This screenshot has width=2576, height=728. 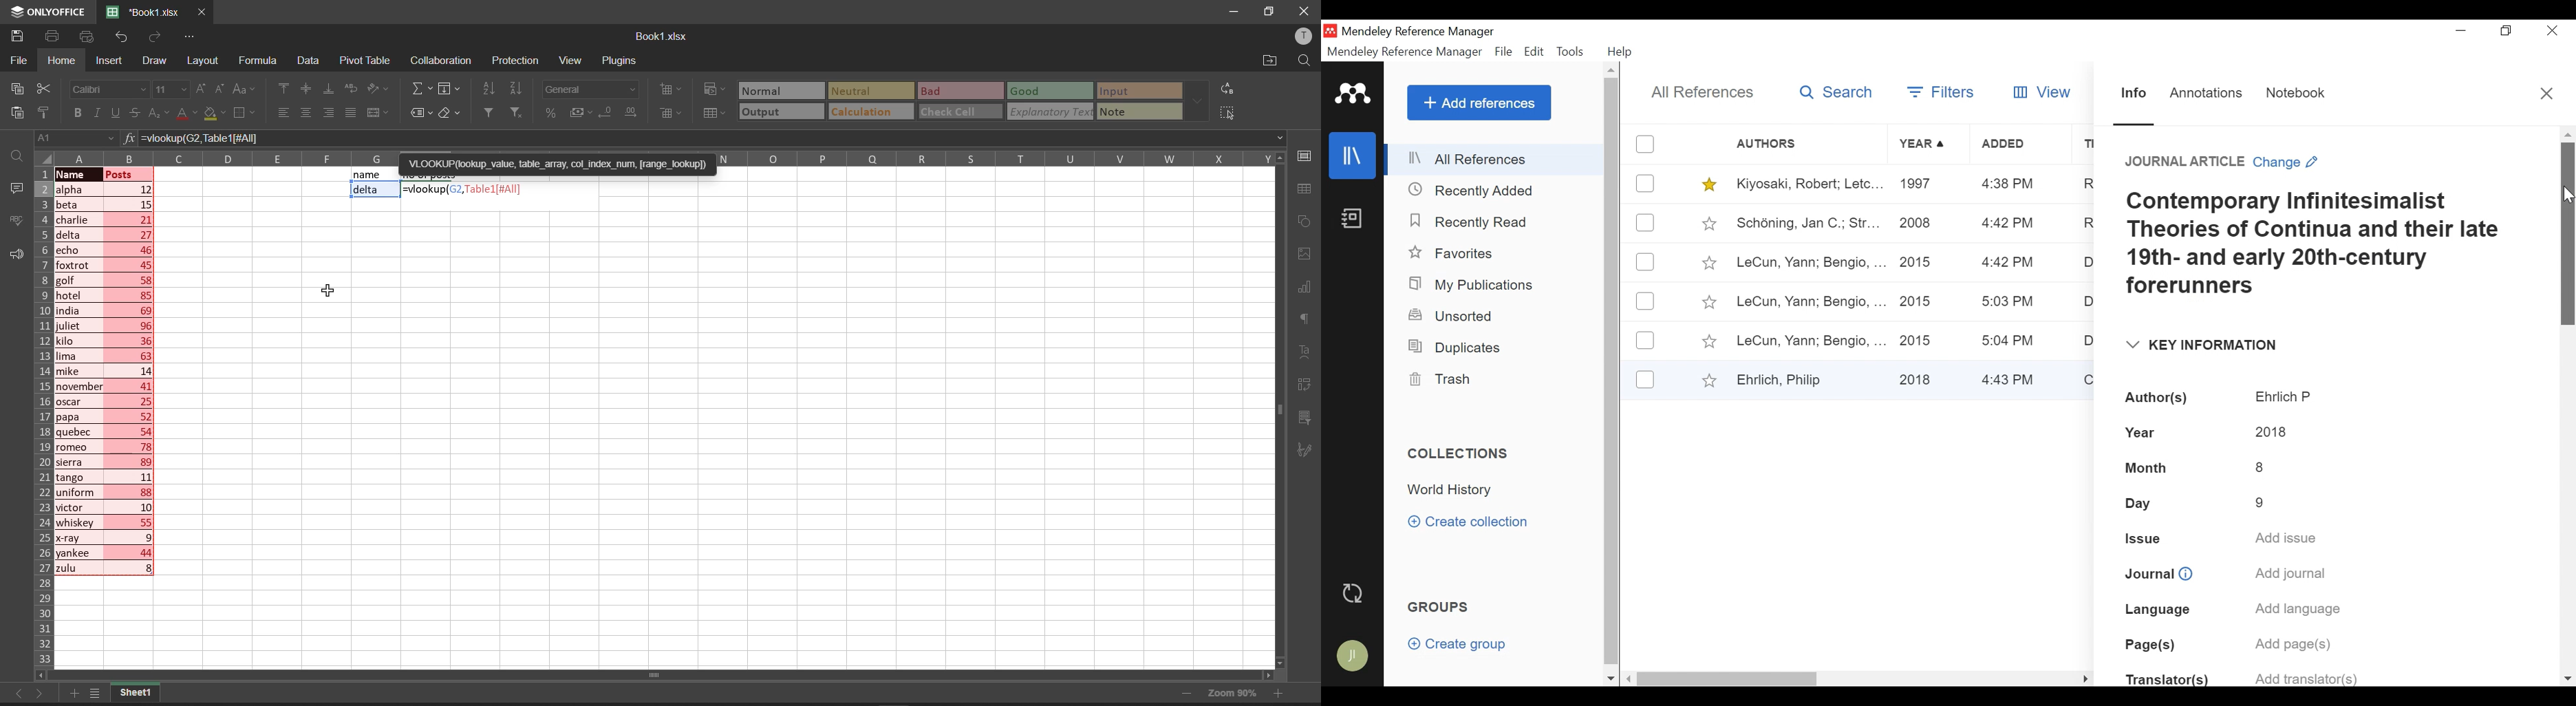 I want to click on (un)select favorite, so click(x=1707, y=184).